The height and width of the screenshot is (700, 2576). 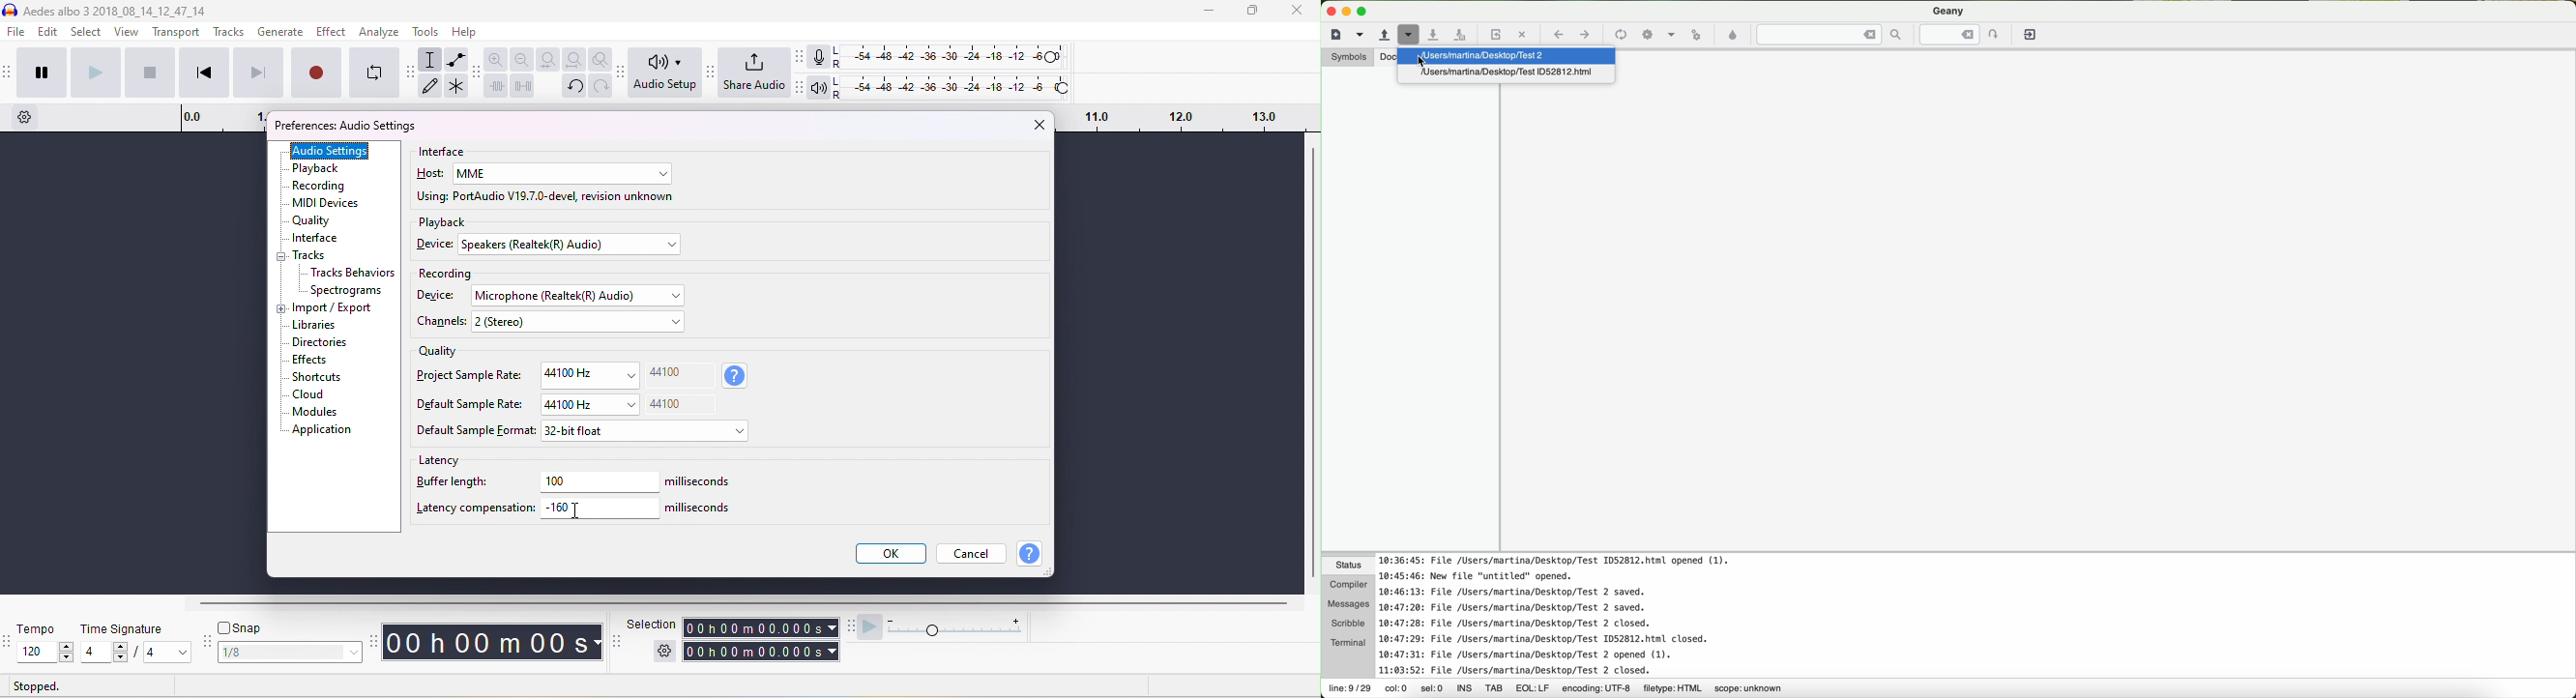 What do you see at coordinates (353, 274) in the screenshot?
I see `Tracks behavior` at bounding box center [353, 274].